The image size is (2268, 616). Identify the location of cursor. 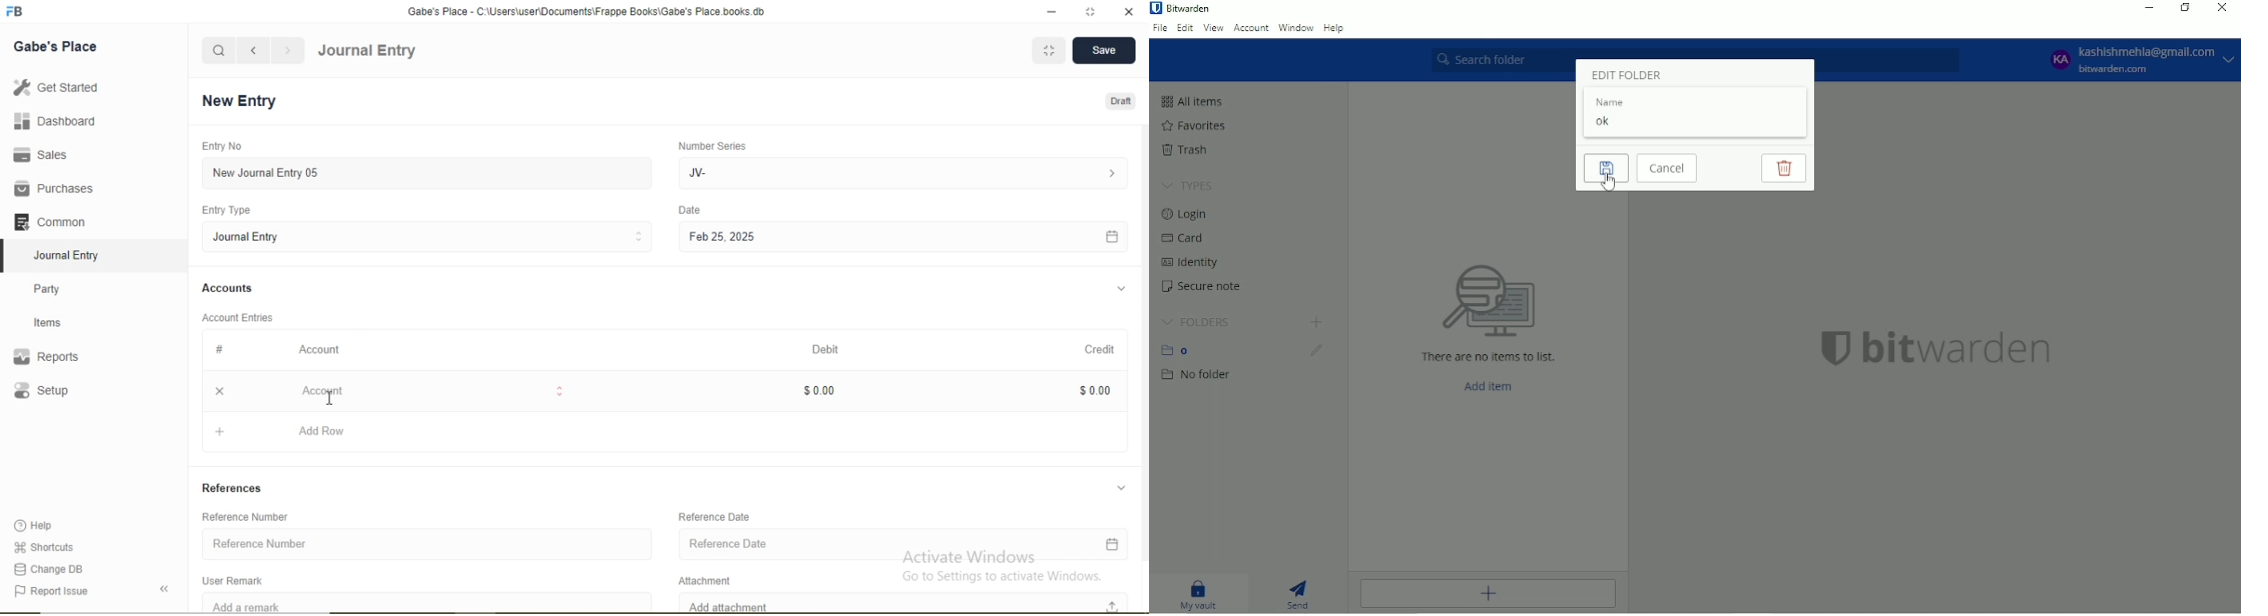
(330, 398).